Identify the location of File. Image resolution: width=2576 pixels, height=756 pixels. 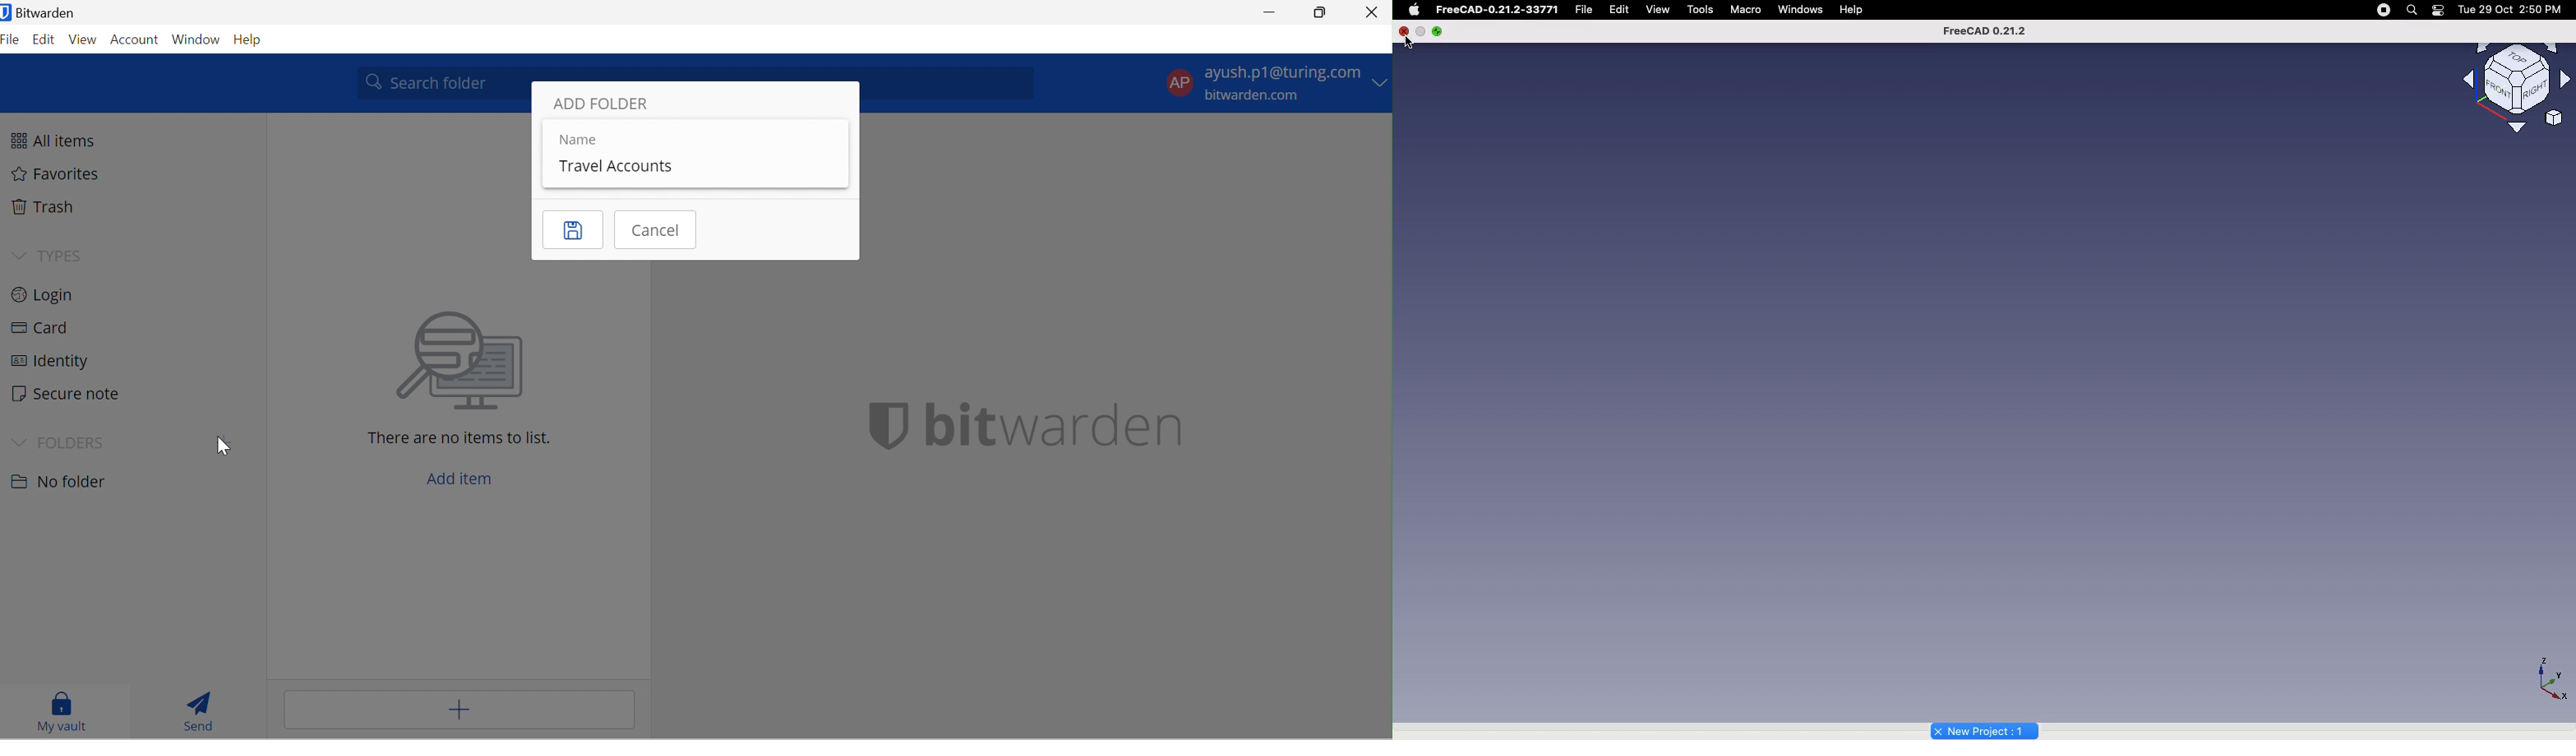
(12, 40).